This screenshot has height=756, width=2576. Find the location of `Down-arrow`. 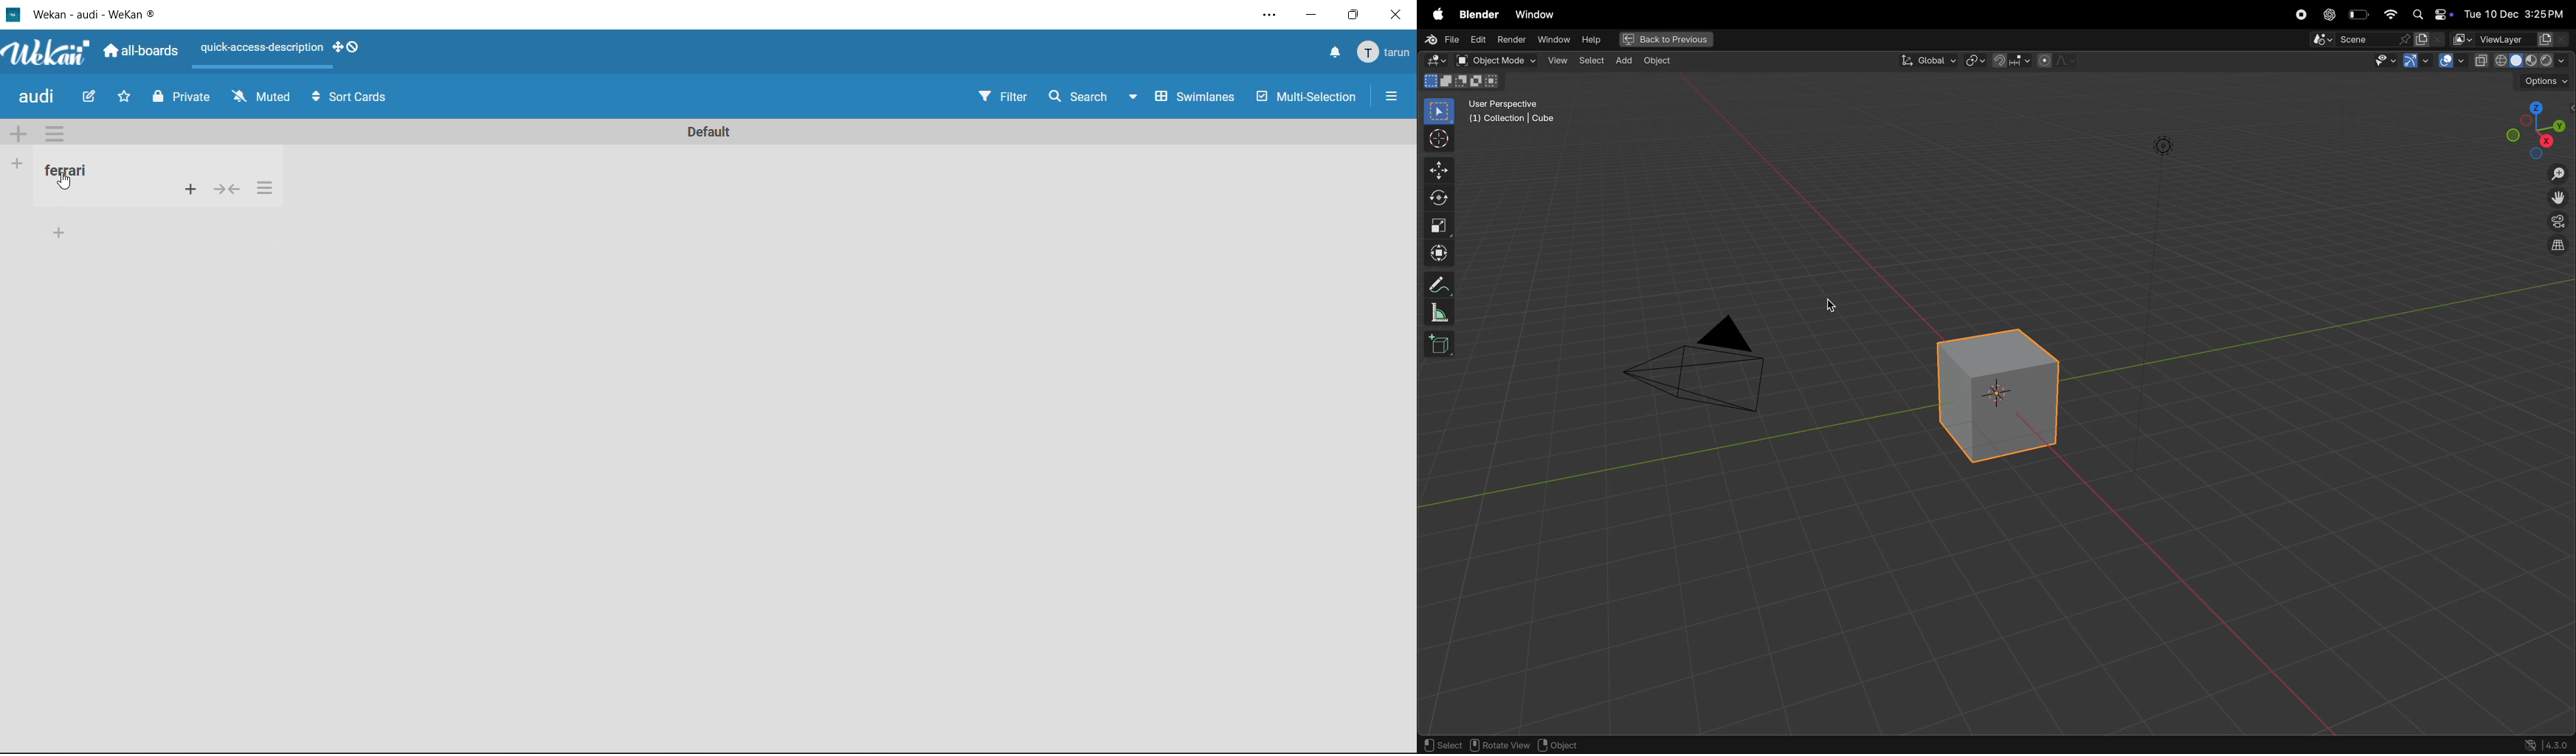

Down-arrow is located at coordinates (1132, 100).